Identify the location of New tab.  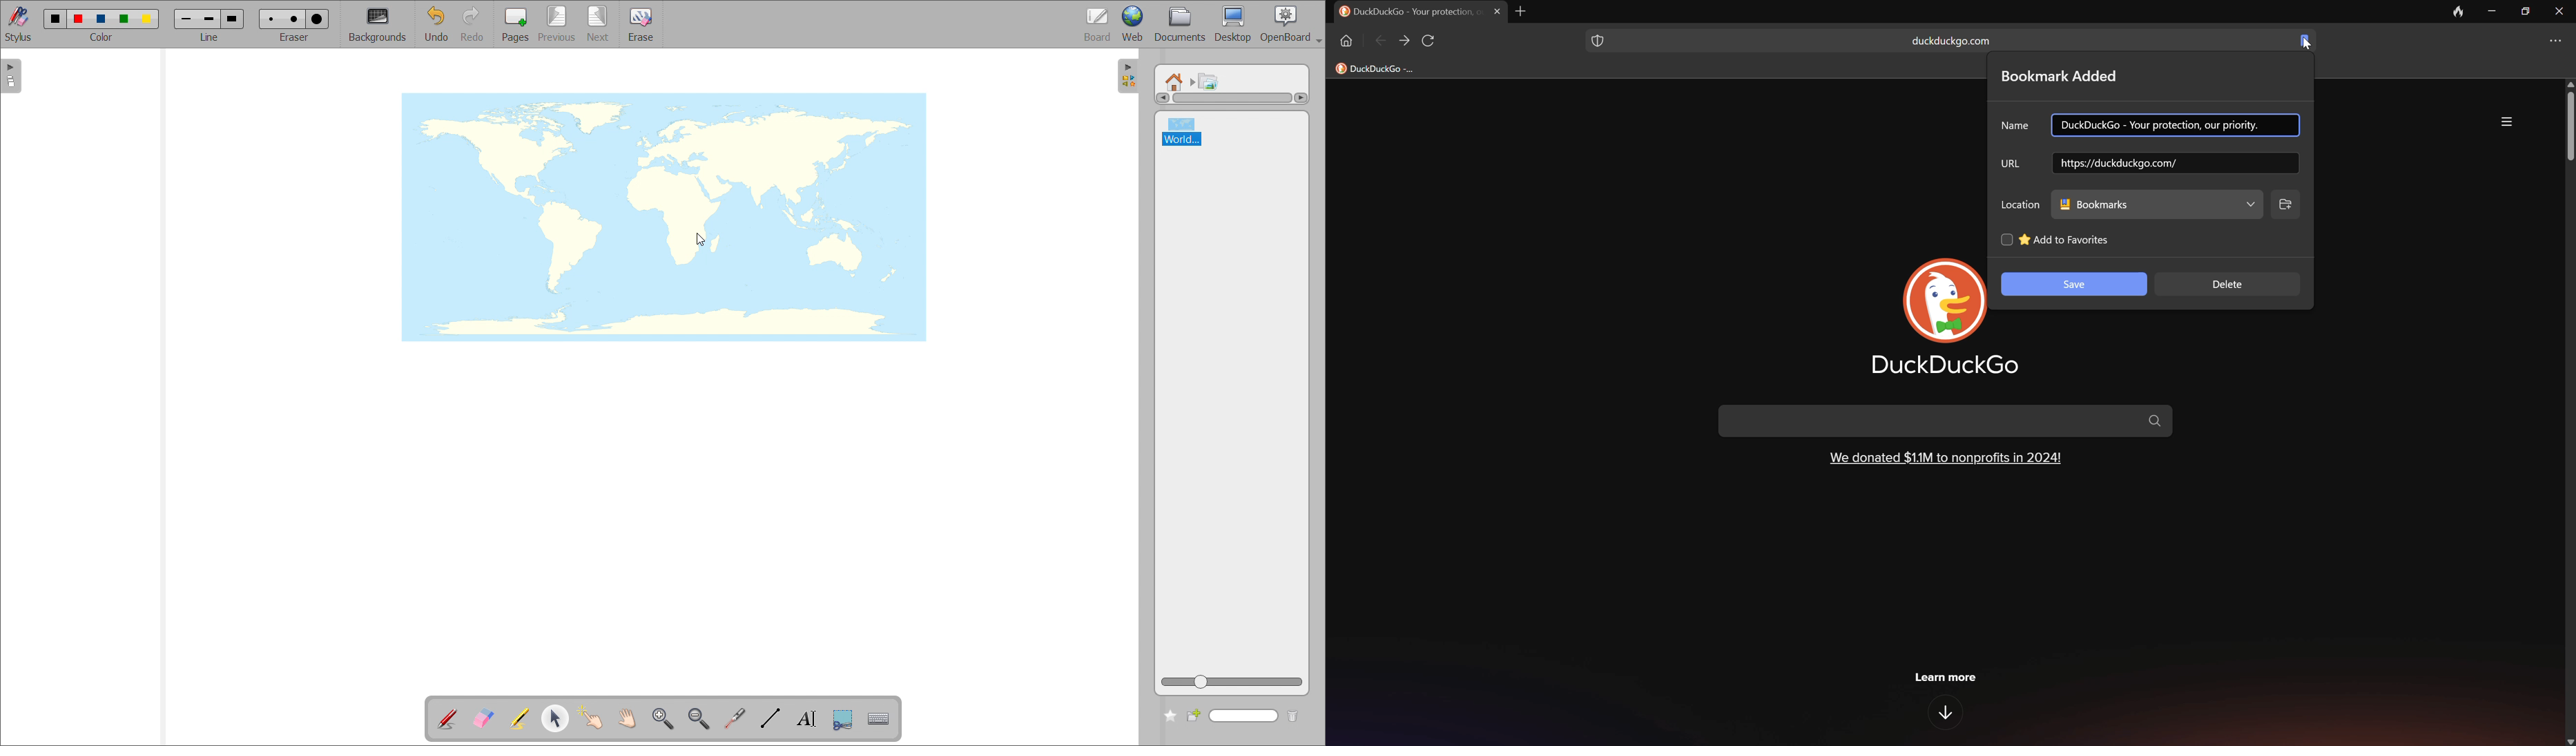
(1525, 11).